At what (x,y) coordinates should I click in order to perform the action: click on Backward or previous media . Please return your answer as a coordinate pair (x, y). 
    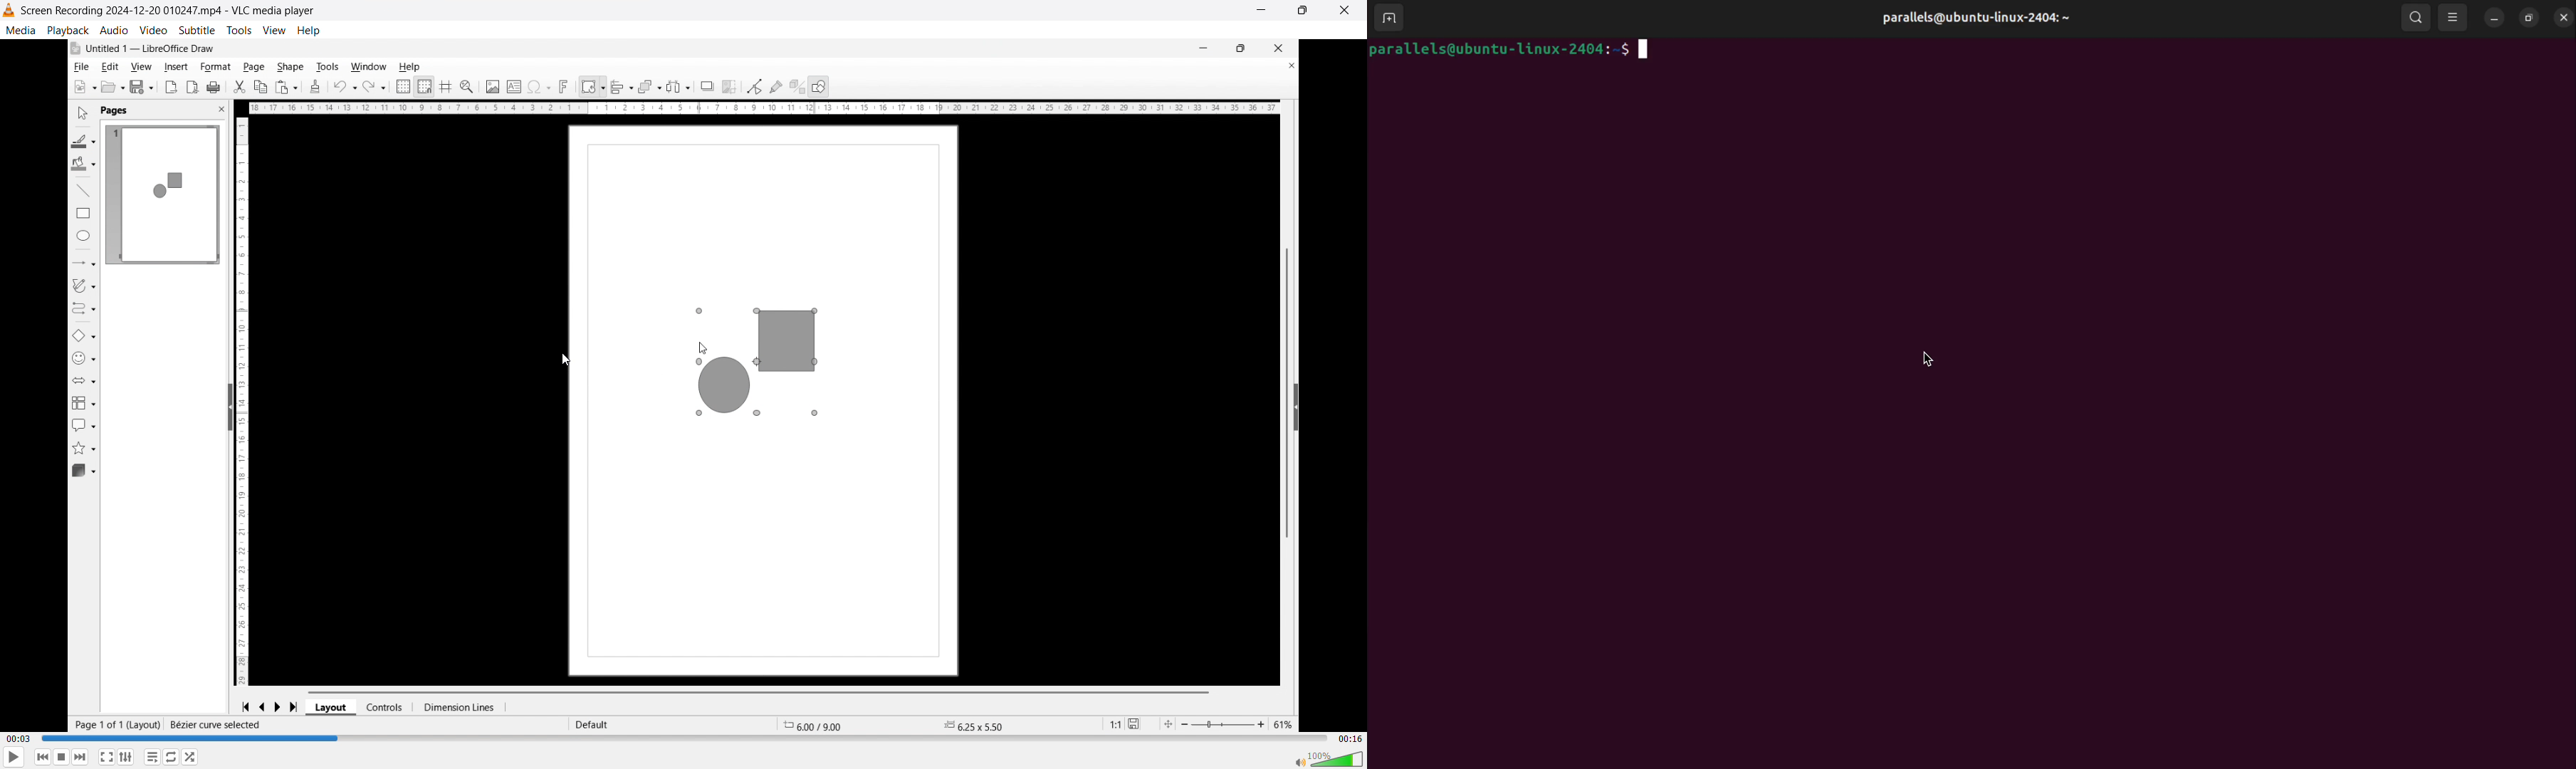
    Looking at the image, I should click on (41, 757).